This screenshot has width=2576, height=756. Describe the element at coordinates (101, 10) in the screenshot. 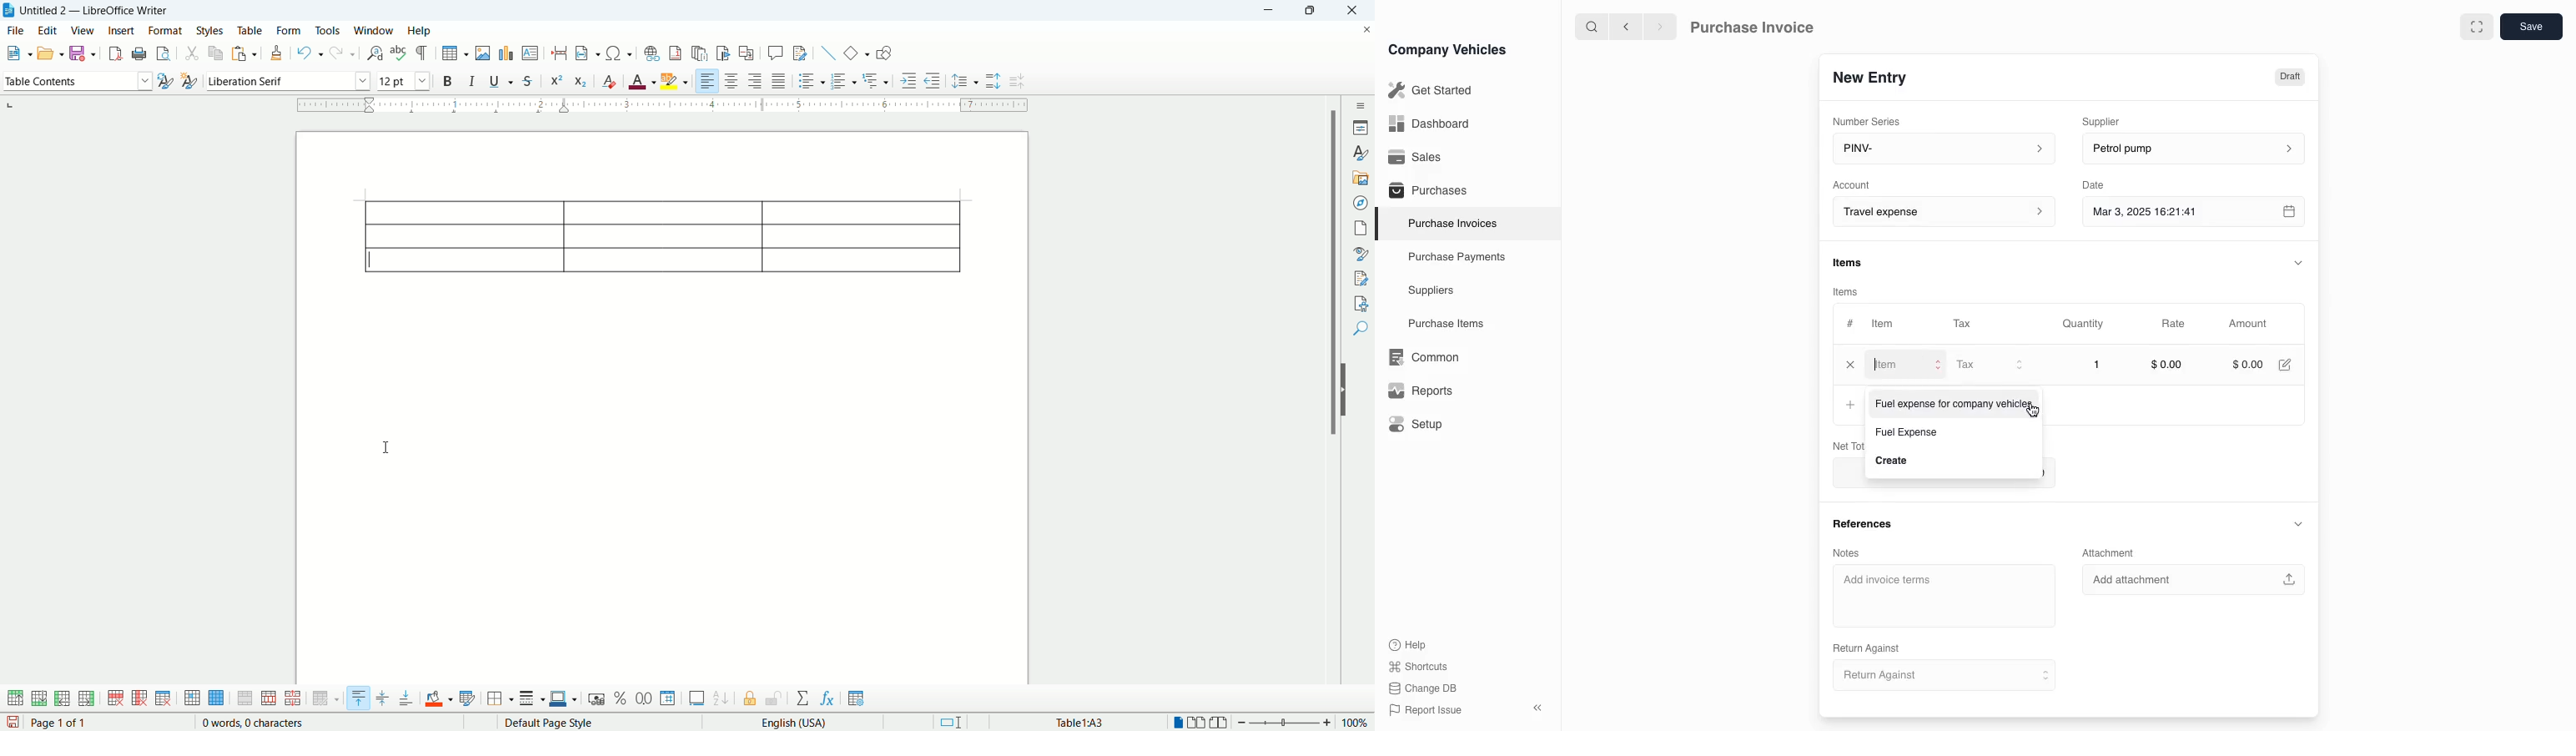

I see `titled 2 — LibreOffice Writer` at that location.